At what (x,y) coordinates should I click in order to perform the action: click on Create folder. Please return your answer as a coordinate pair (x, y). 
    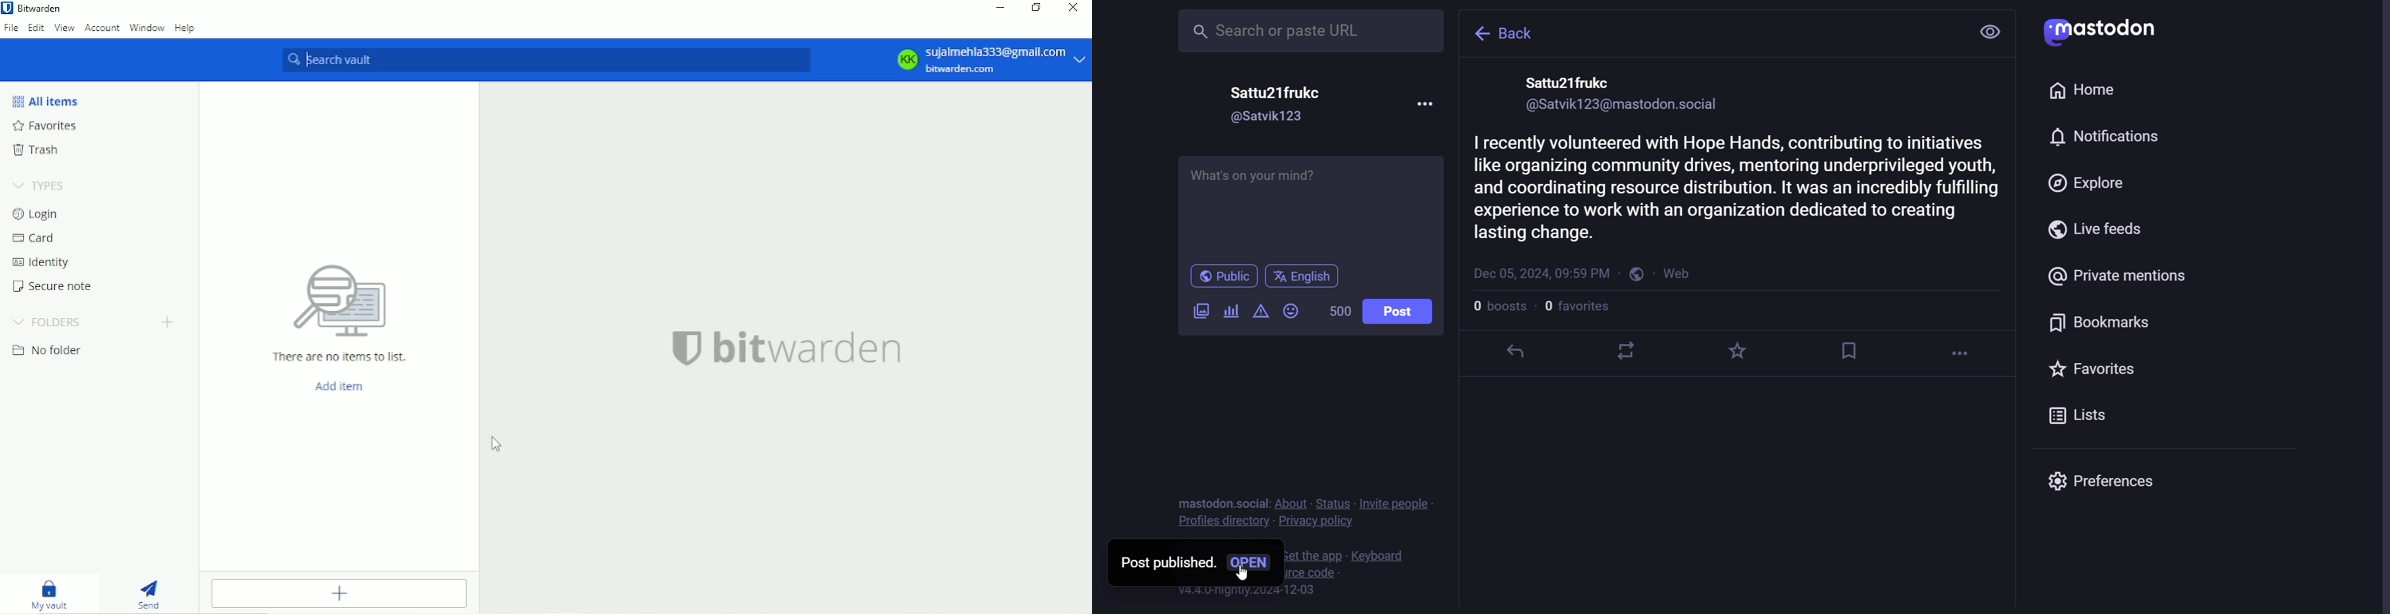
    Looking at the image, I should click on (170, 322).